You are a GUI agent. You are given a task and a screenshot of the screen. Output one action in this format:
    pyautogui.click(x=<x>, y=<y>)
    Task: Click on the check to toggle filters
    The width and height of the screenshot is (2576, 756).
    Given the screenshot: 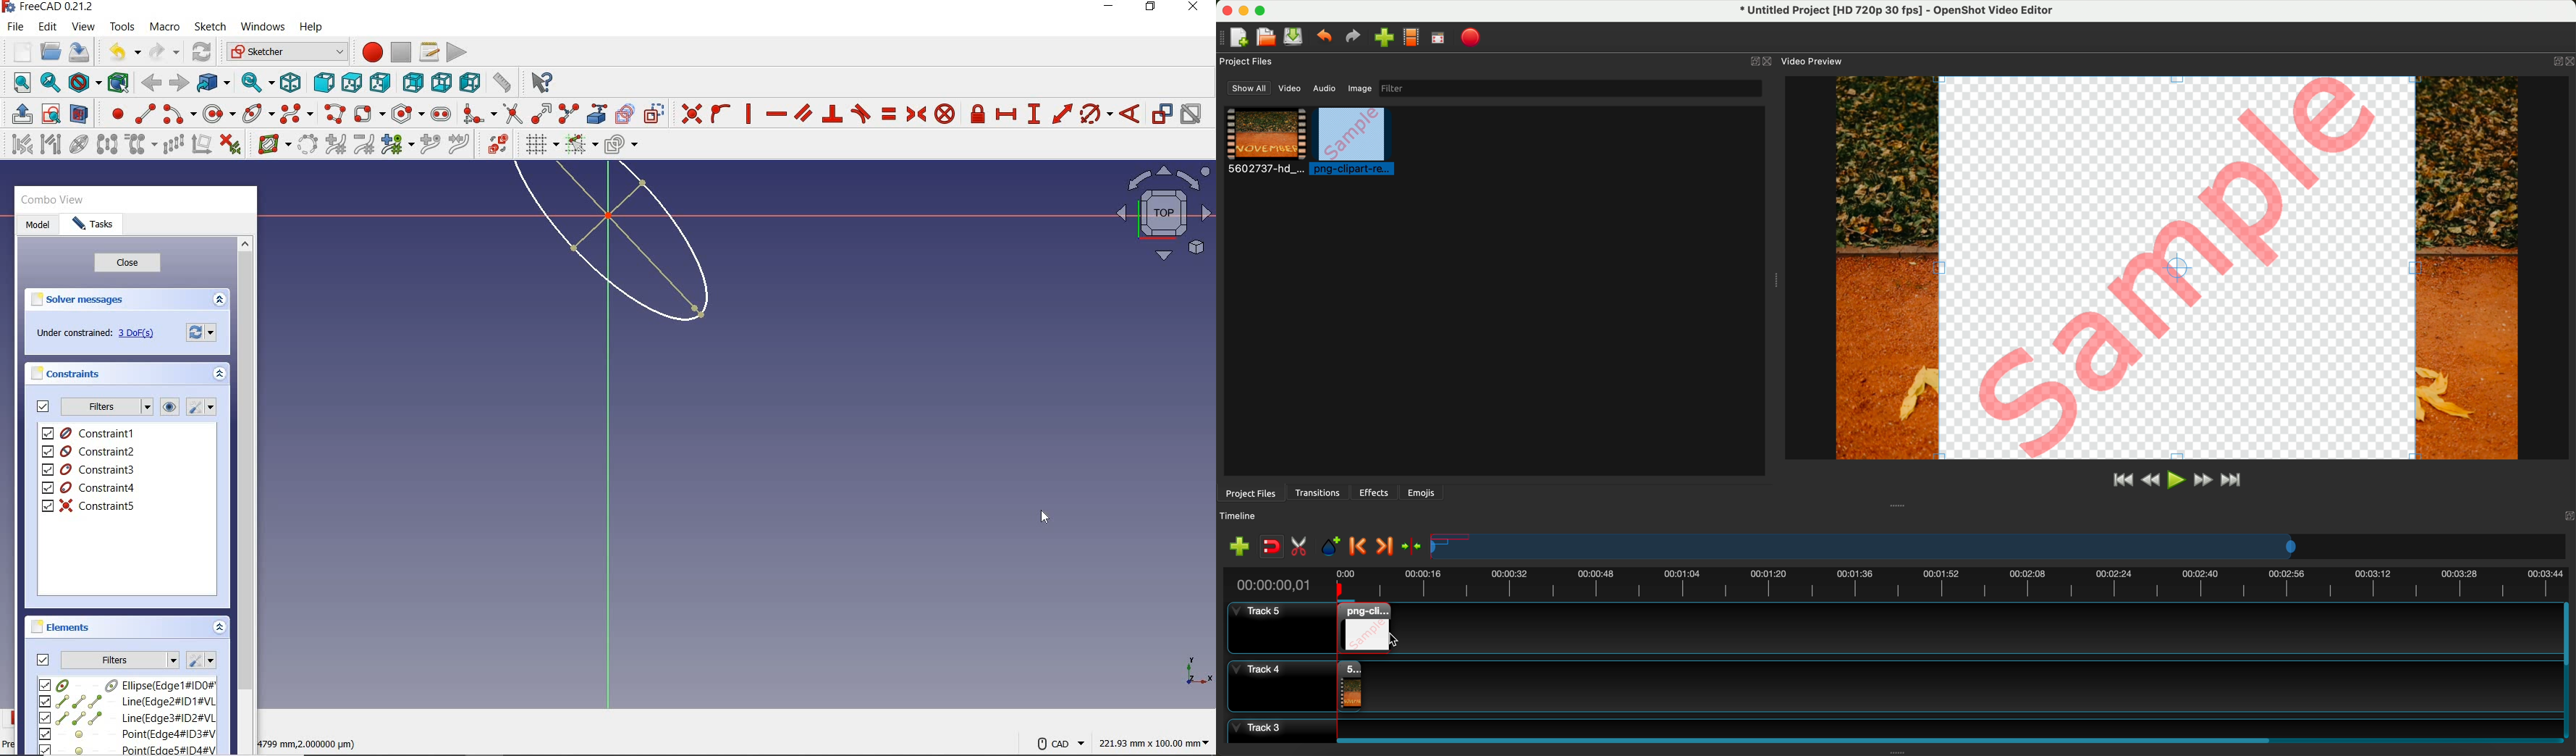 What is the action you would take?
    pyautogui.click(x=43, y=659)
    